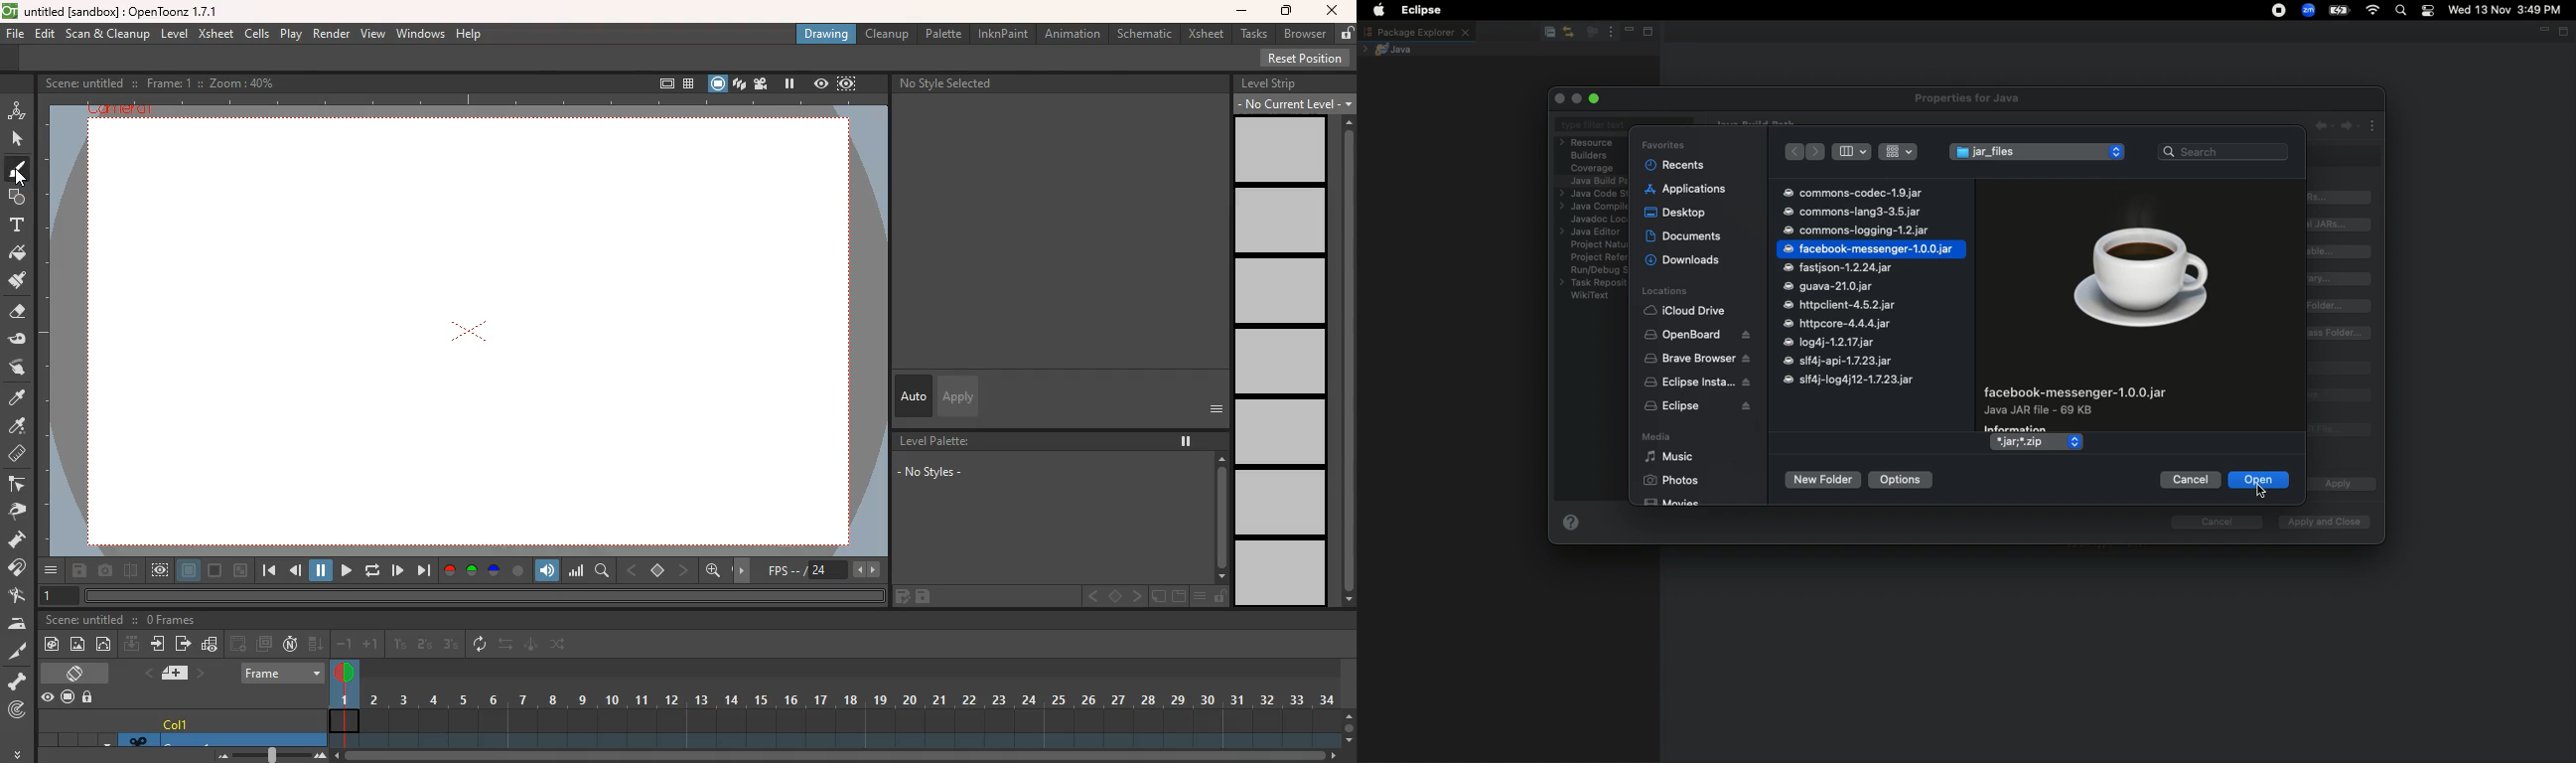  What do you see at coordinates (19, 455) in the screenshot?
I see `measure` at bounding box center [19, 455].